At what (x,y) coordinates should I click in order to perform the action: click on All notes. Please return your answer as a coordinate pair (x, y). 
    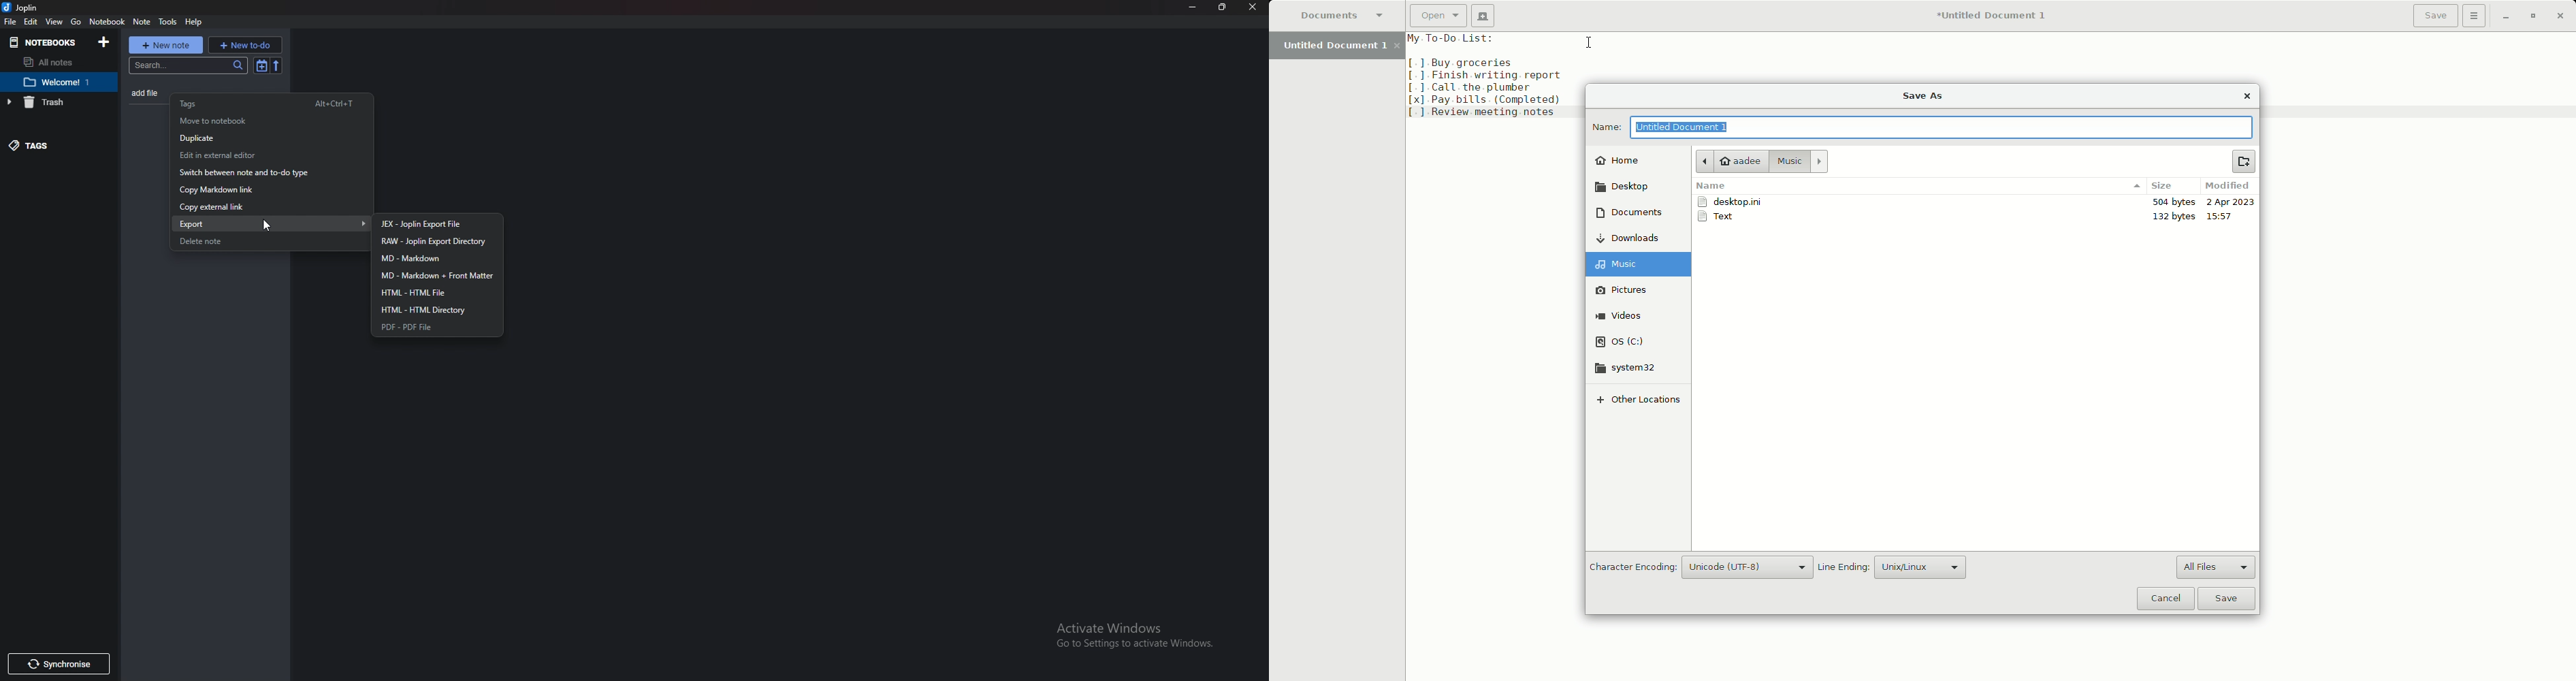
    Looking at the image, I should click on (52, 62).